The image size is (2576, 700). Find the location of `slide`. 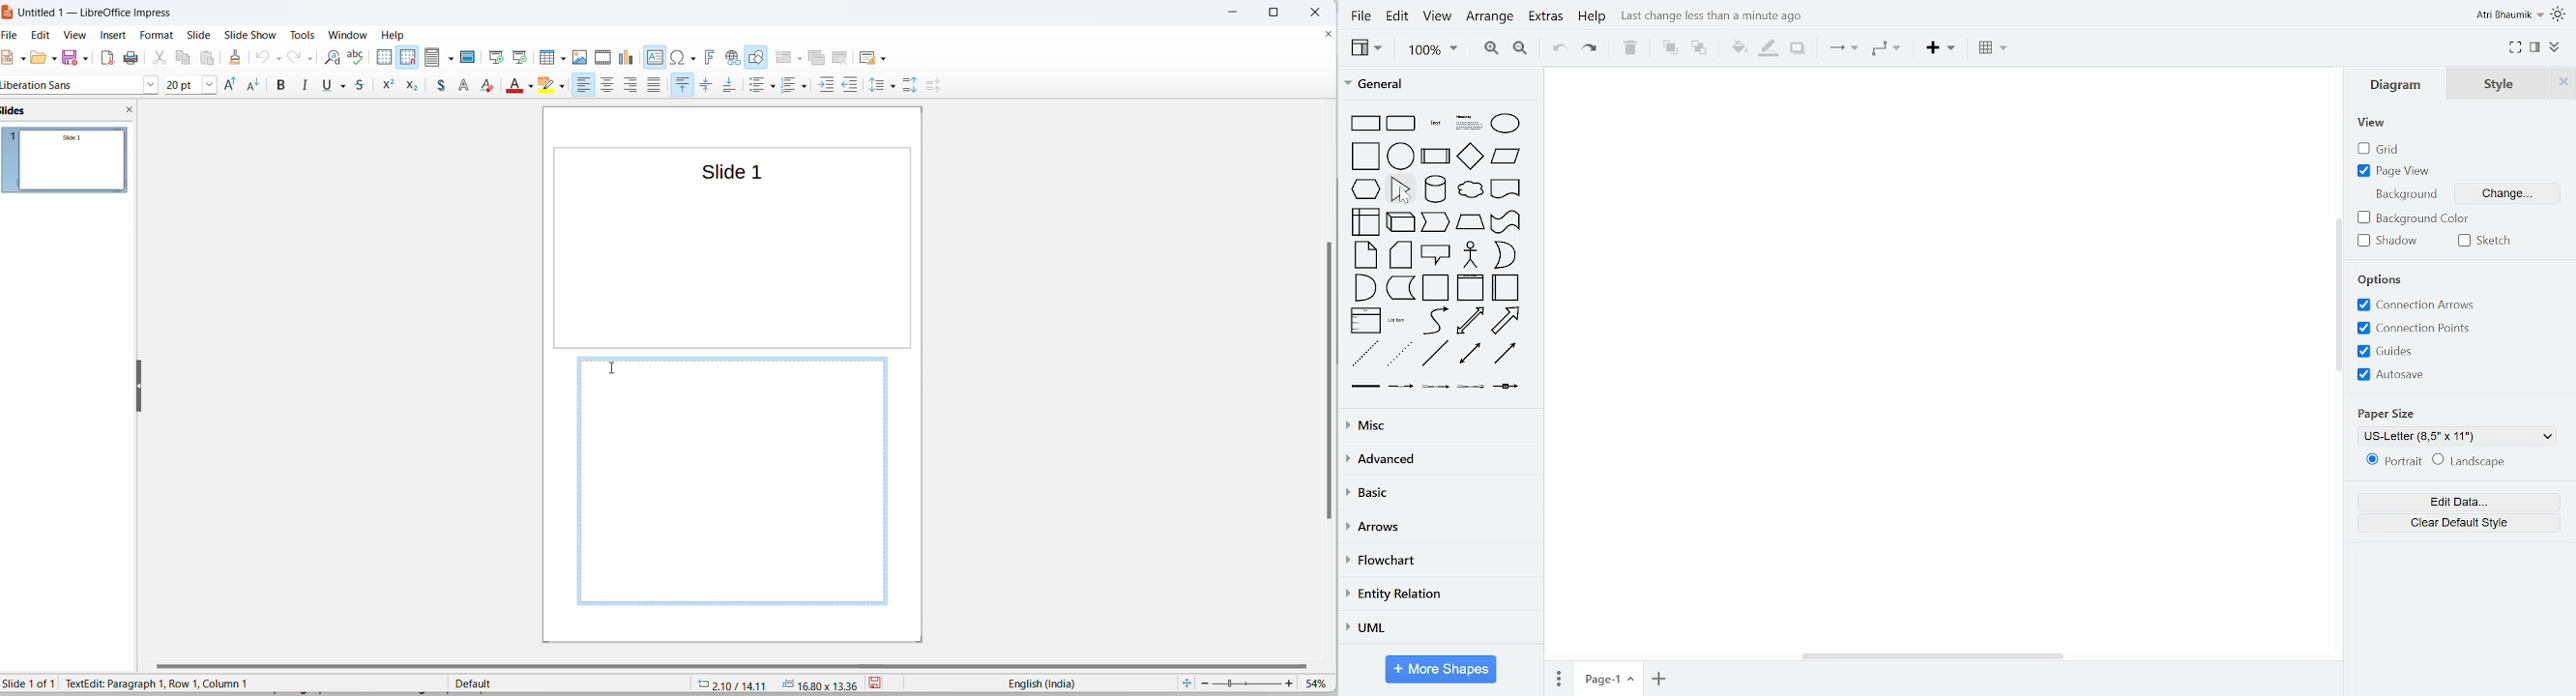

slide is located at coordinates (201, 35).